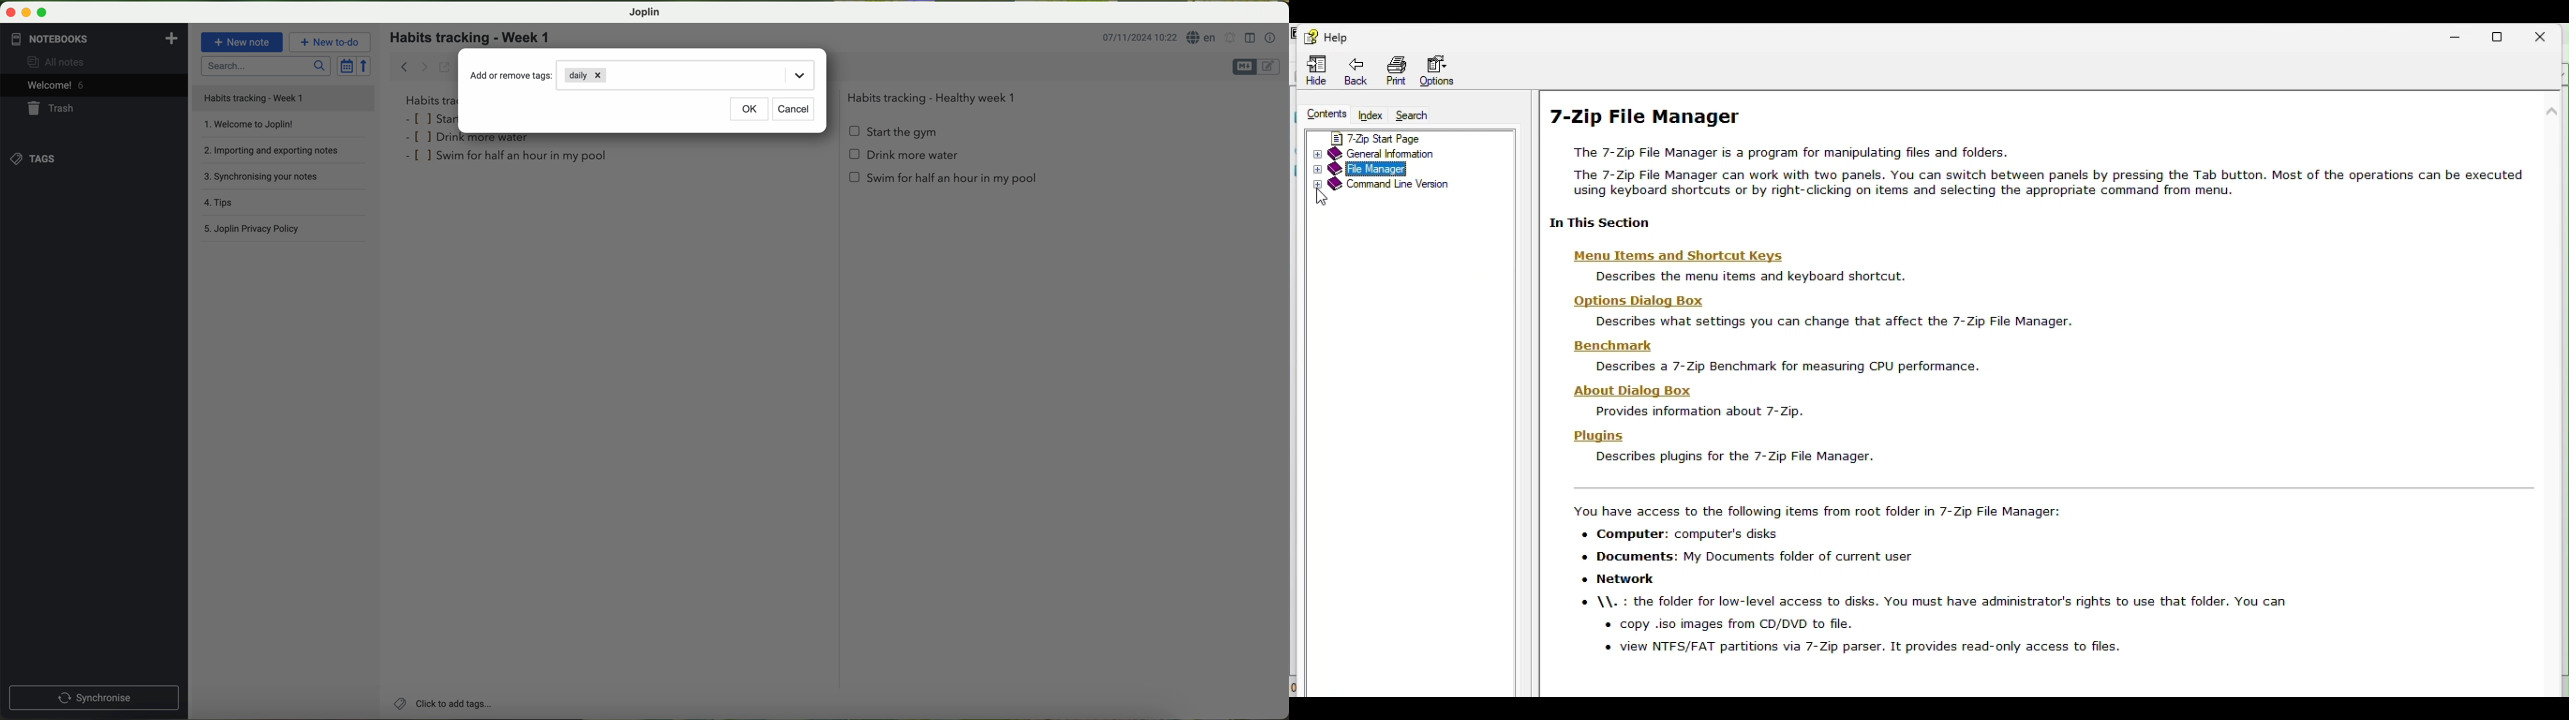 The height and width of the screenshot is (728, 2576). I want to click on new note button, so click(243, 42).